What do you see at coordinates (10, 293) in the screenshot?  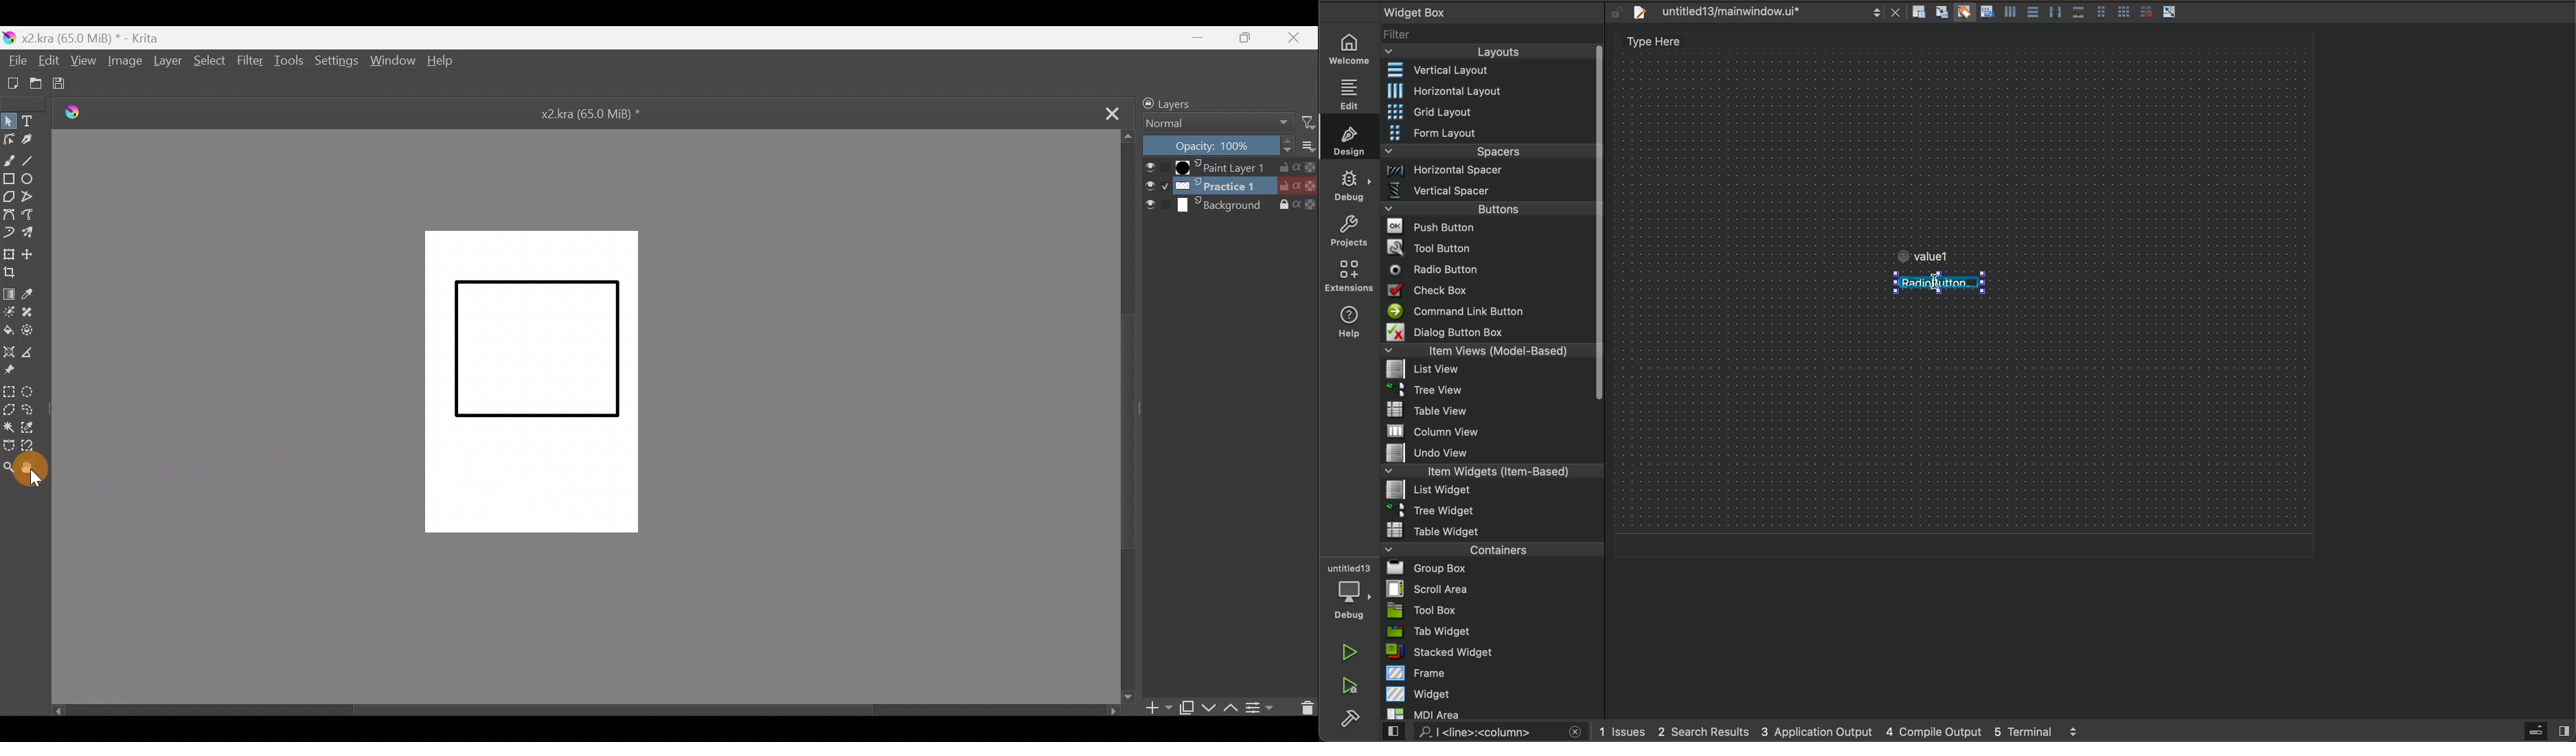 I see `Draw a gradient` at bounding box center [10, 293].